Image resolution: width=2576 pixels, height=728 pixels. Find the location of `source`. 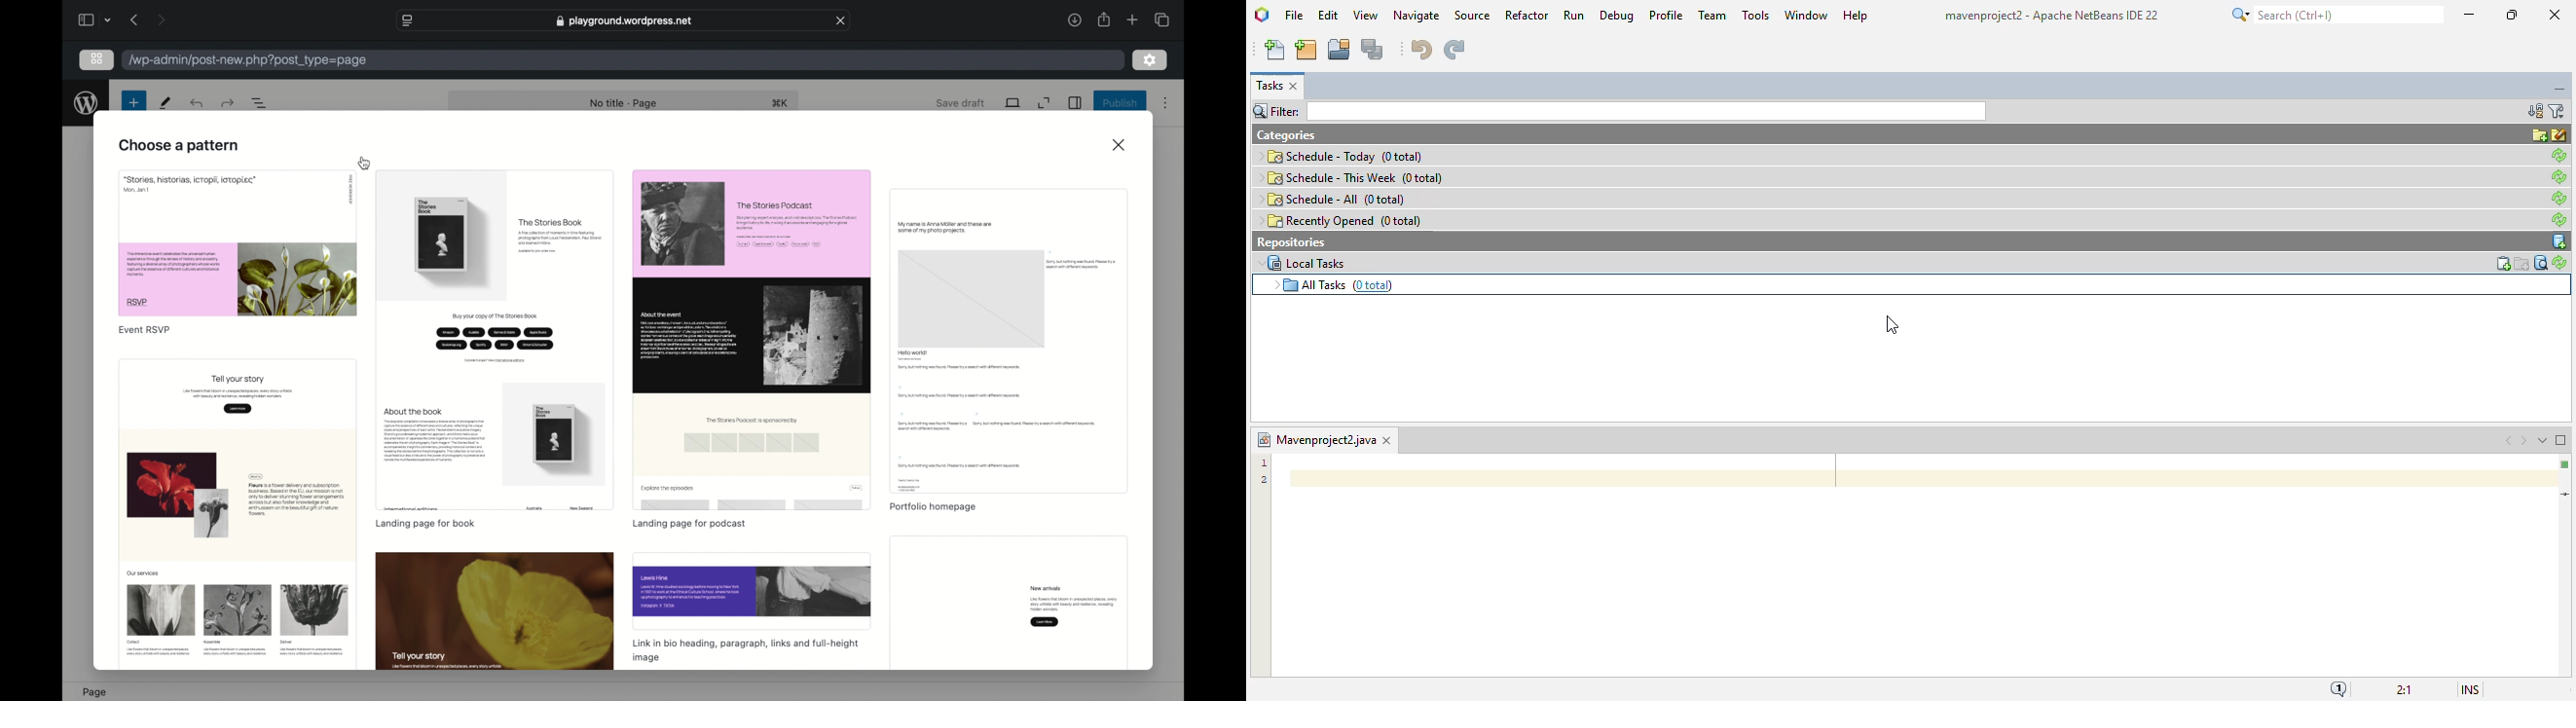

source is located at coordinates (1472, 16).